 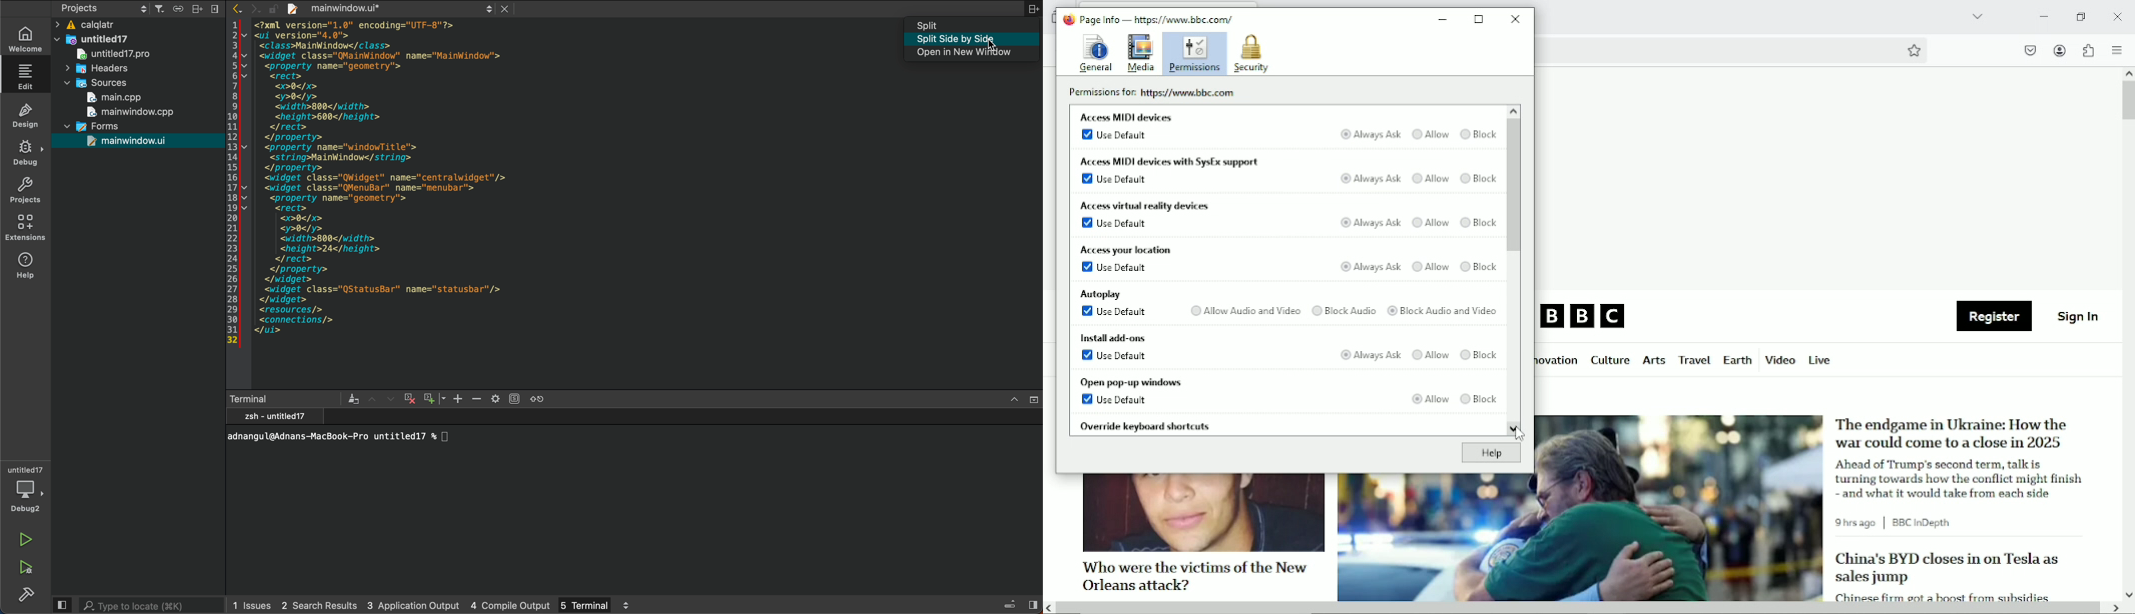 What do you see at coordinates (30, 565) in the screenshot?
I see `run and debug` at bounding box center [30, 565].